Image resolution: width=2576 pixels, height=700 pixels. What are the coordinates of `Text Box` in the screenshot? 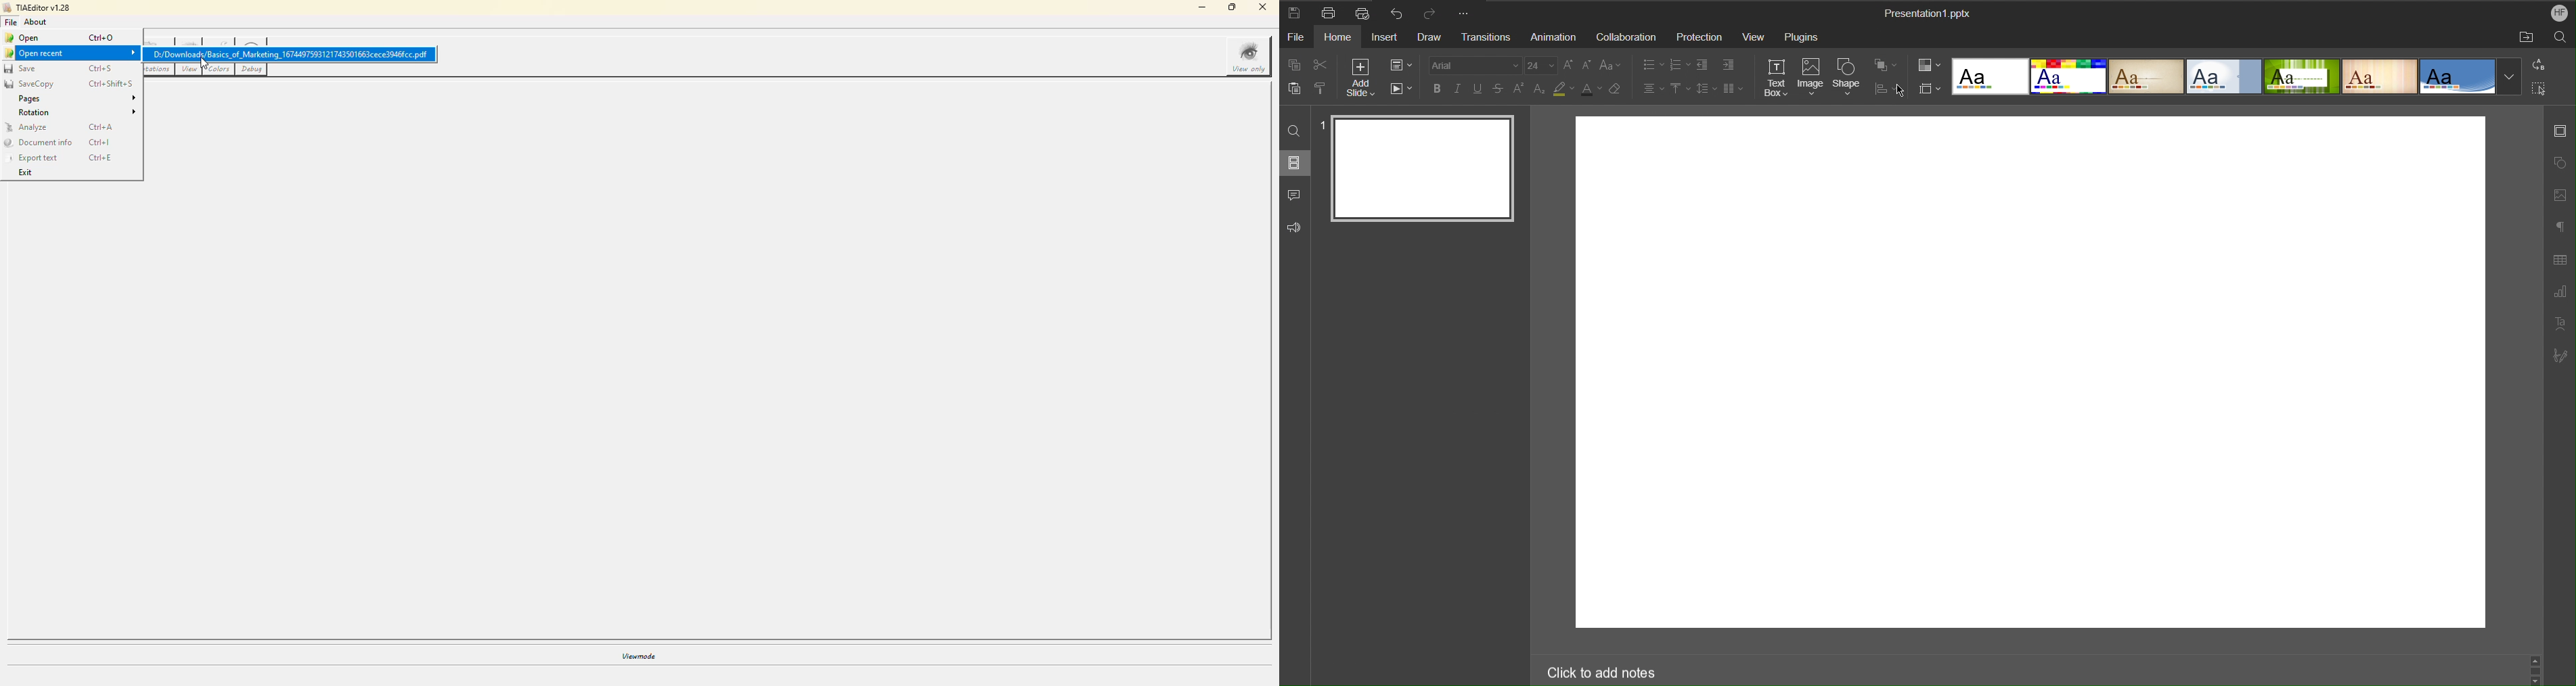 It's located at (1776, 78).